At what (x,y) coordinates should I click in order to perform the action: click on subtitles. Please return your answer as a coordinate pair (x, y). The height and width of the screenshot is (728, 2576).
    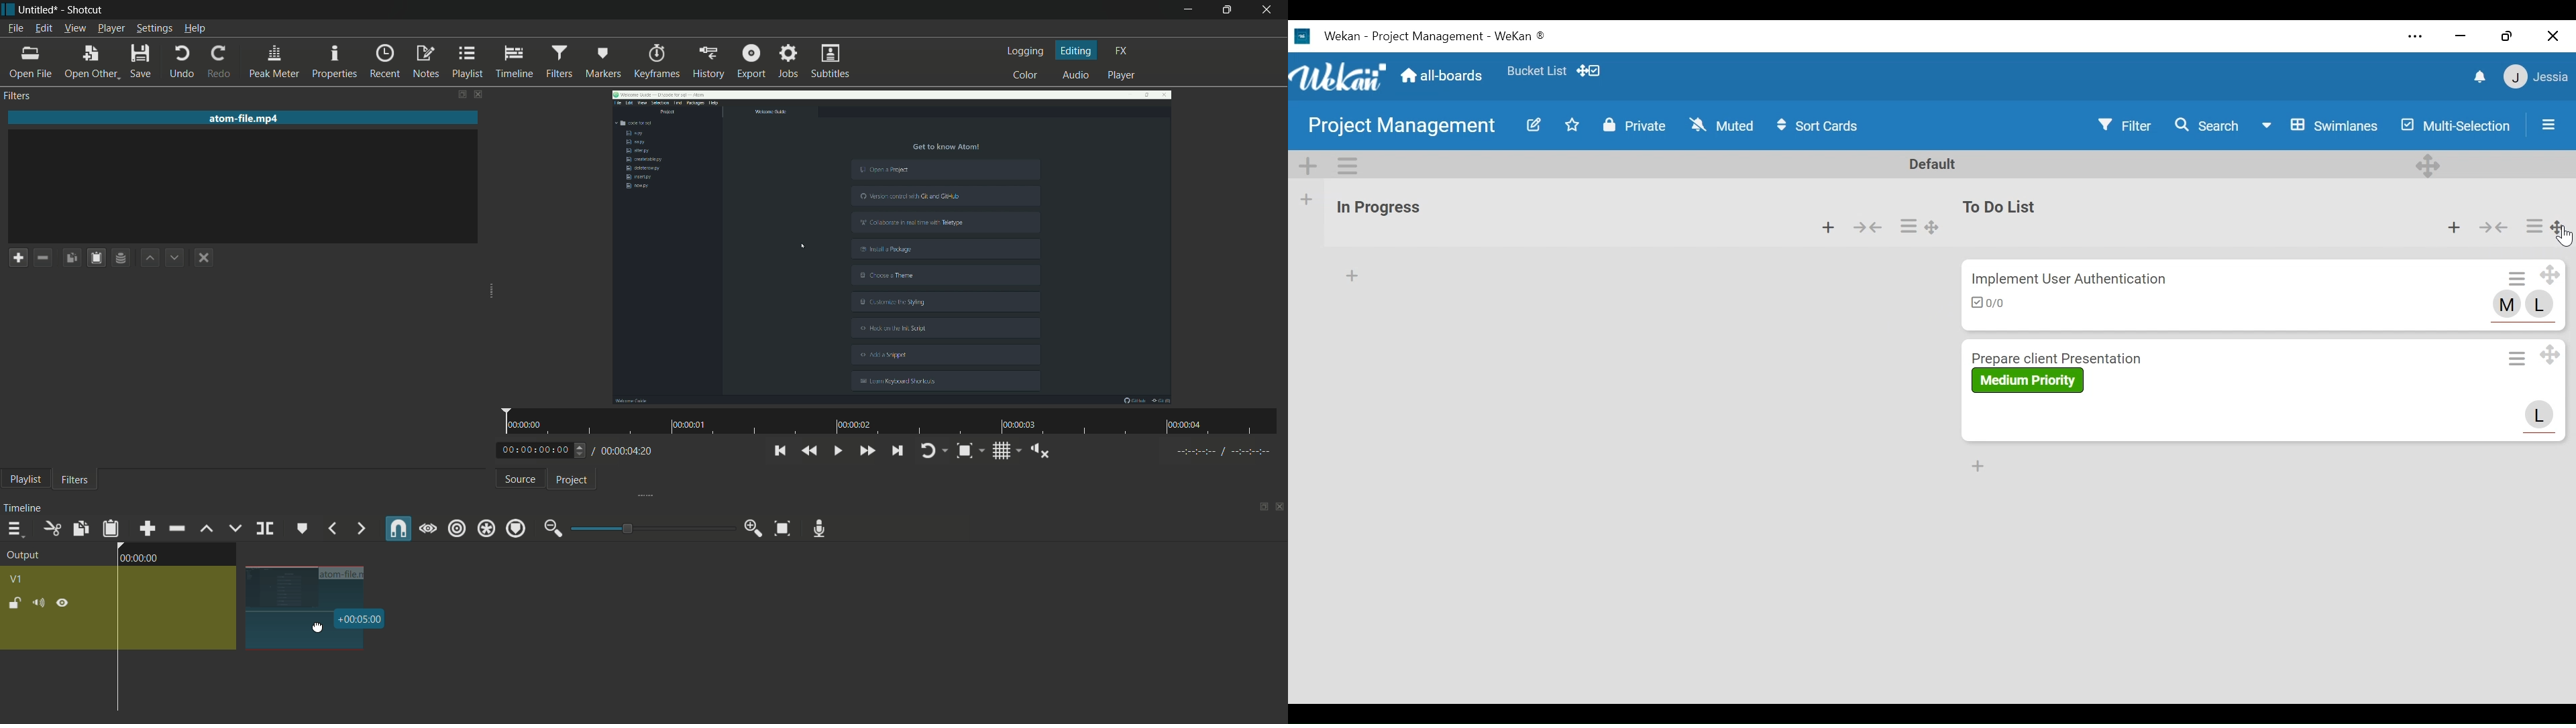
    Looking at the image, I should click on (830, 61).